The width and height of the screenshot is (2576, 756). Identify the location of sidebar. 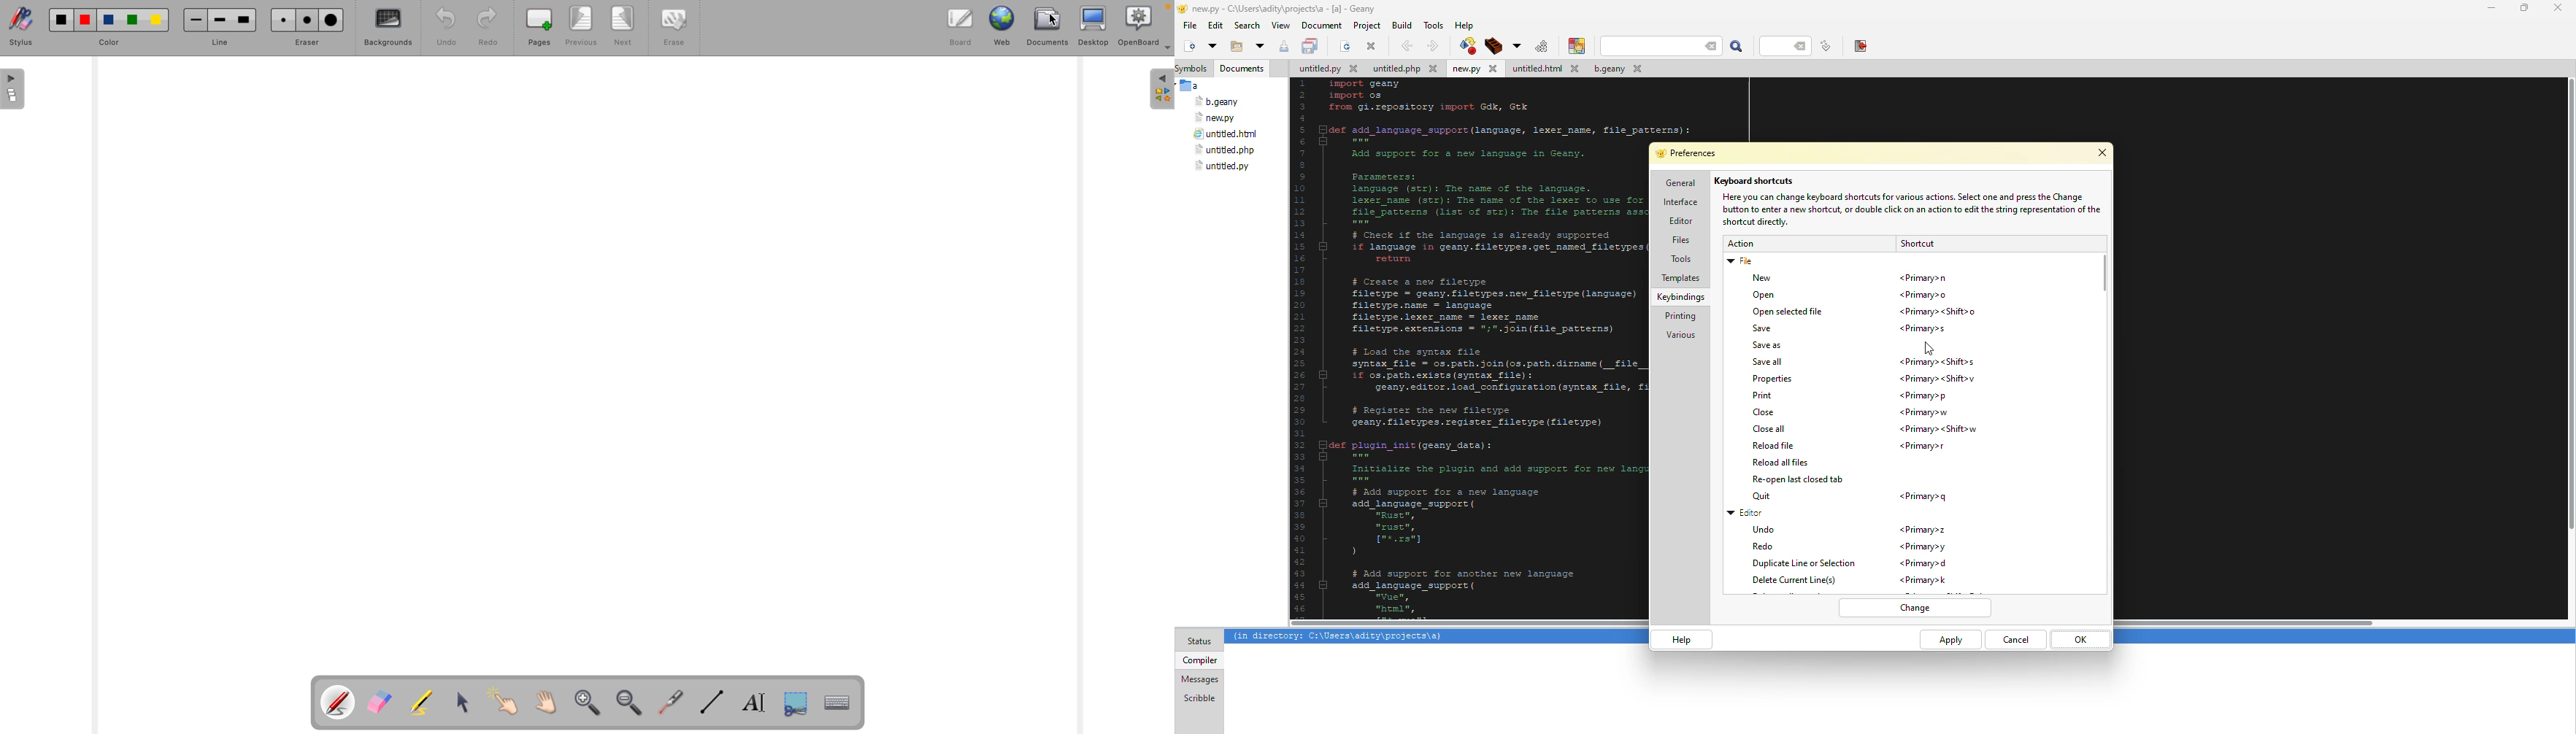
(1161, 90).